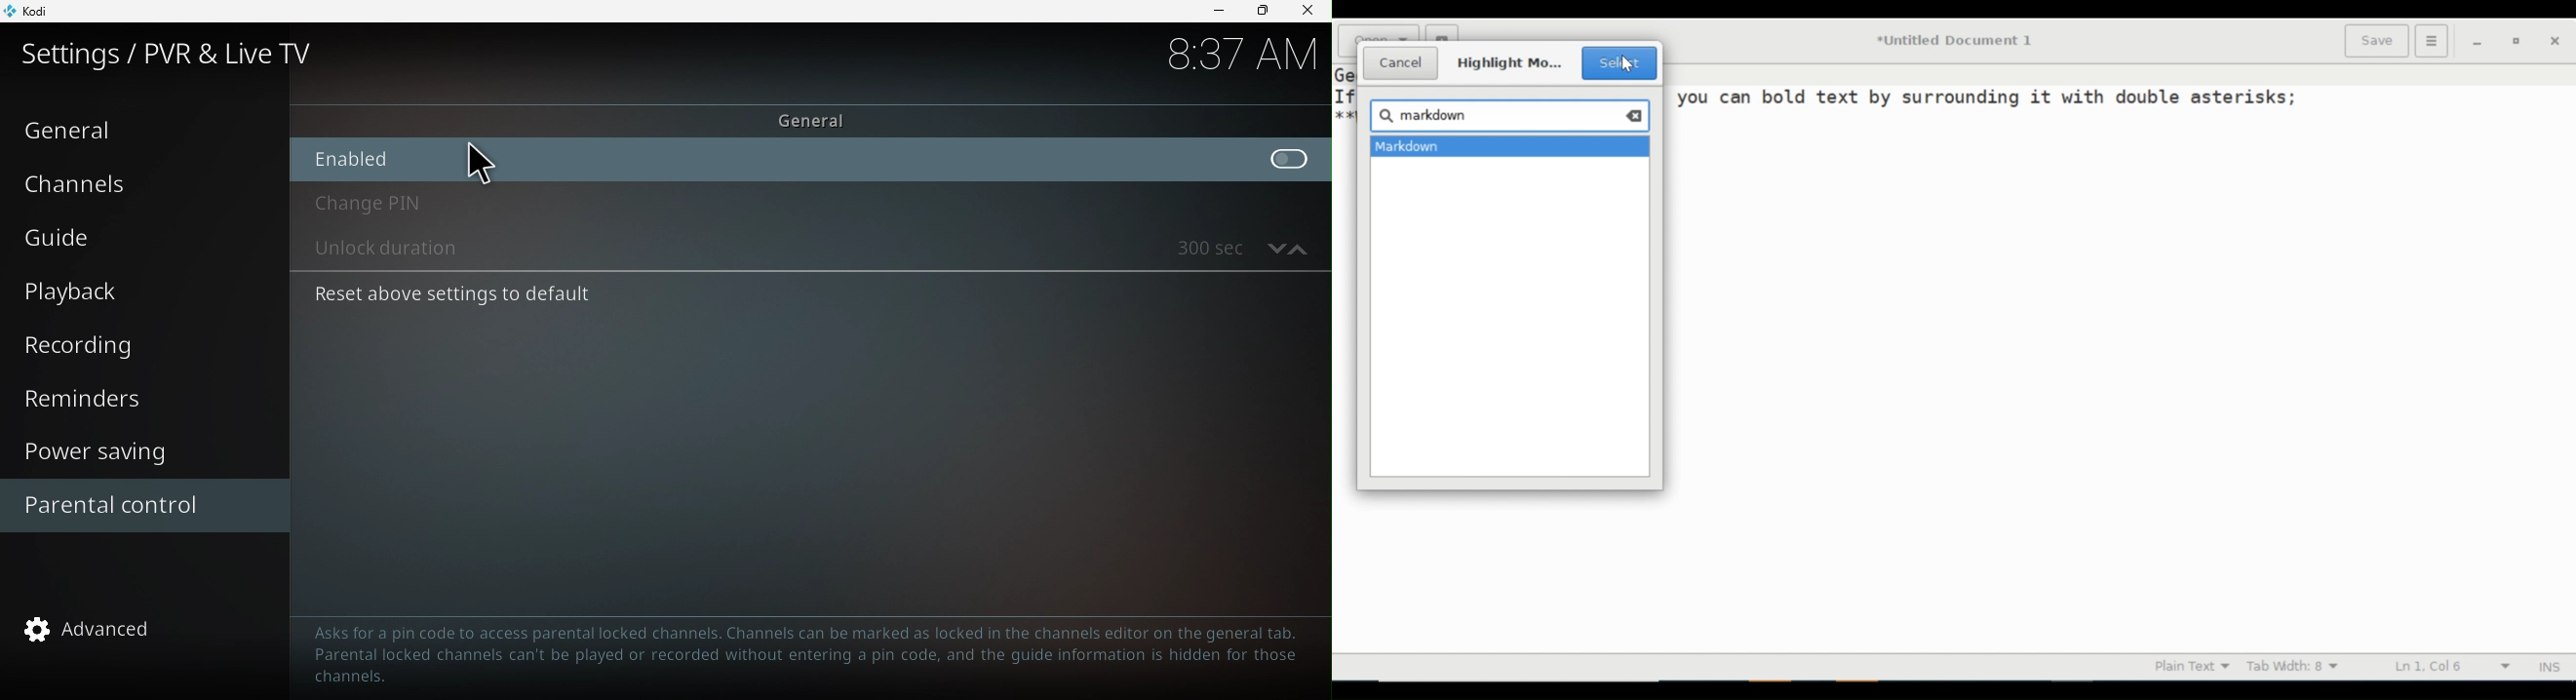 The height and width of the screenshot is (700, 2576). What do you see at coordinates (1218, 13) in the screenshot?
I see `Minimize` at bounding box center [1218, 13].